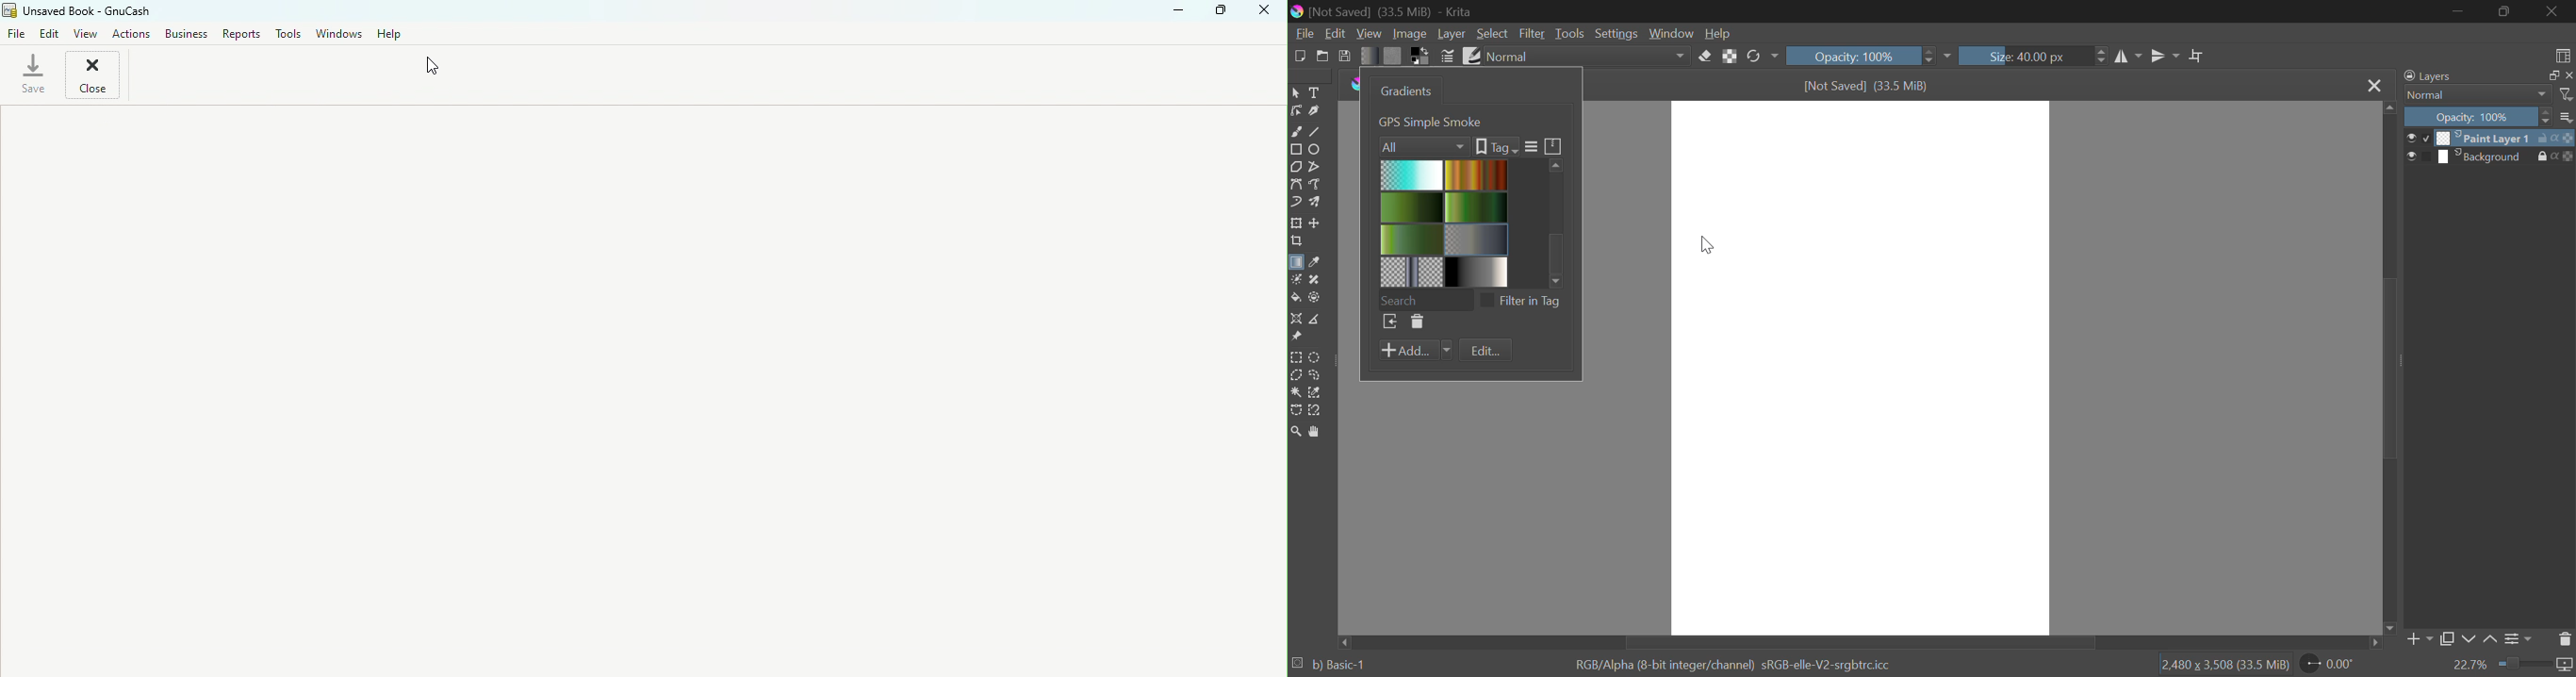  What do you see at coordinates (1313, 298) in the screenshot?
I see `Enclose and Fill` at bounding box center [1313, 298].